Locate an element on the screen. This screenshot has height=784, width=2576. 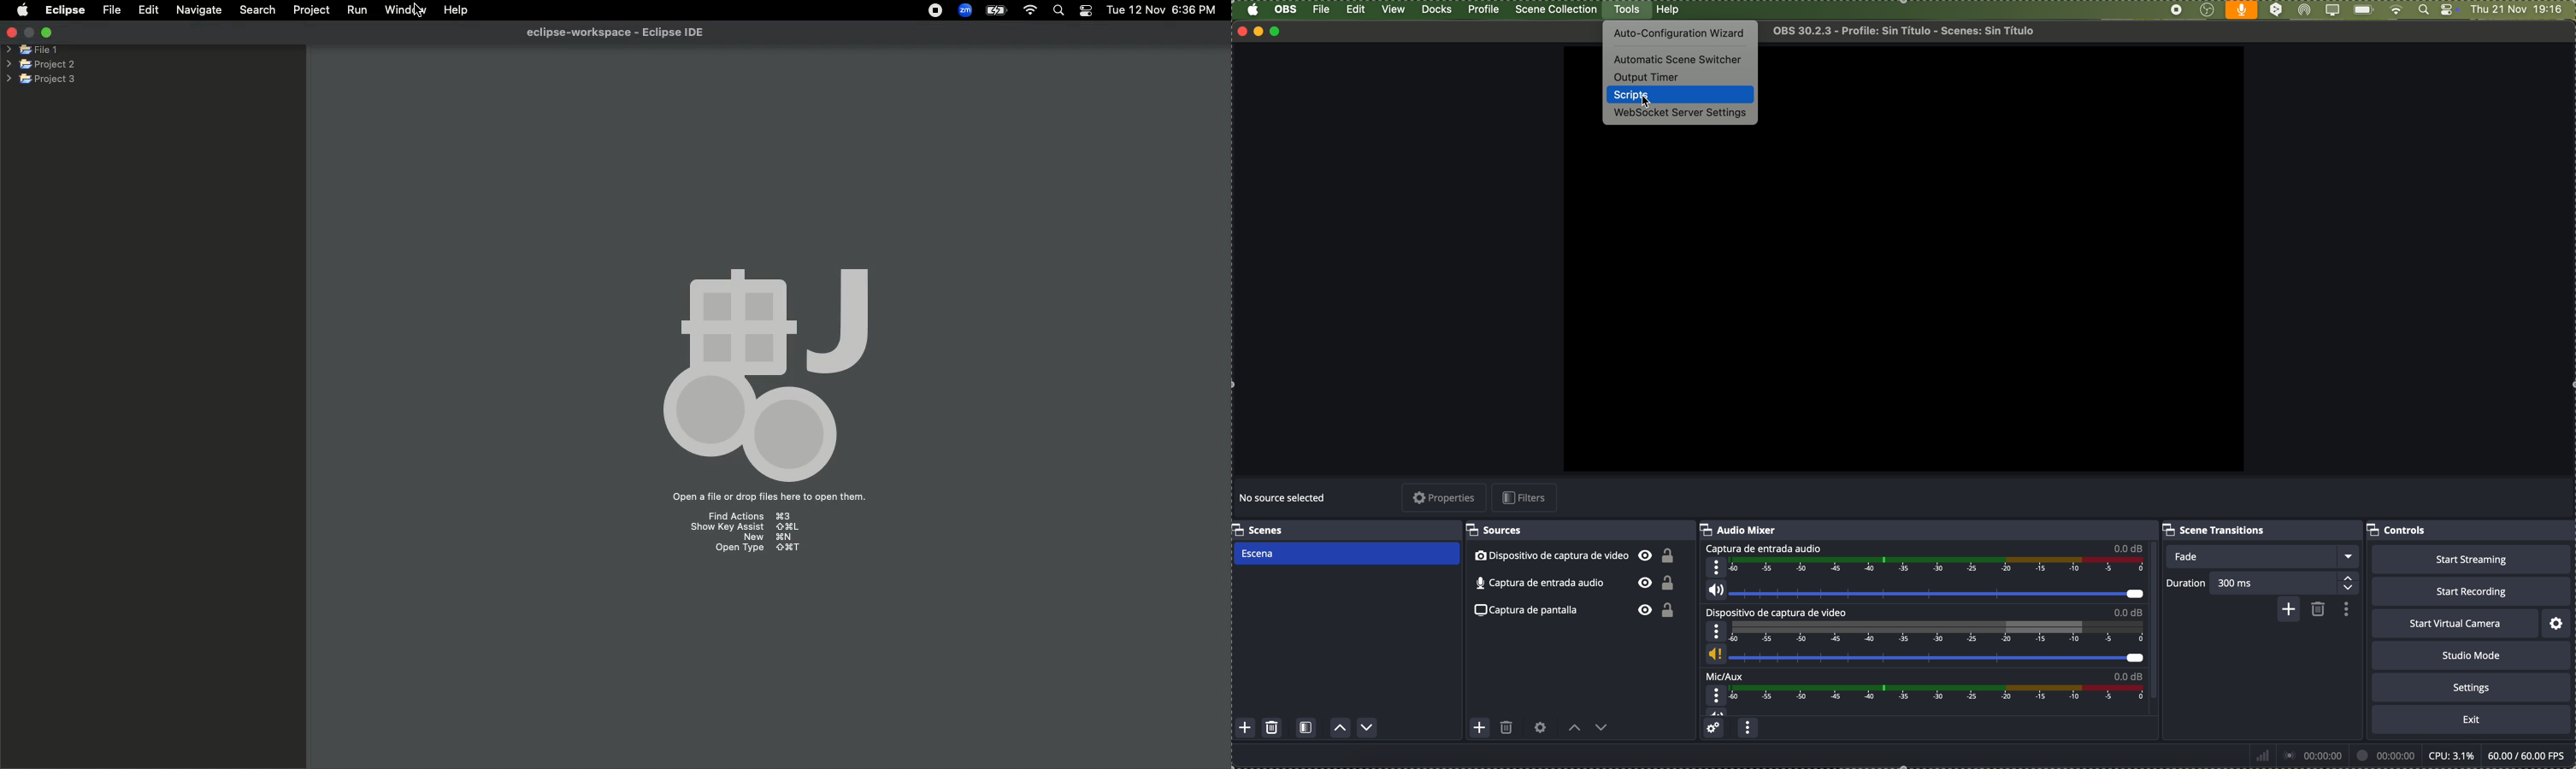
video capture device is located at coordinates (1575, 557).